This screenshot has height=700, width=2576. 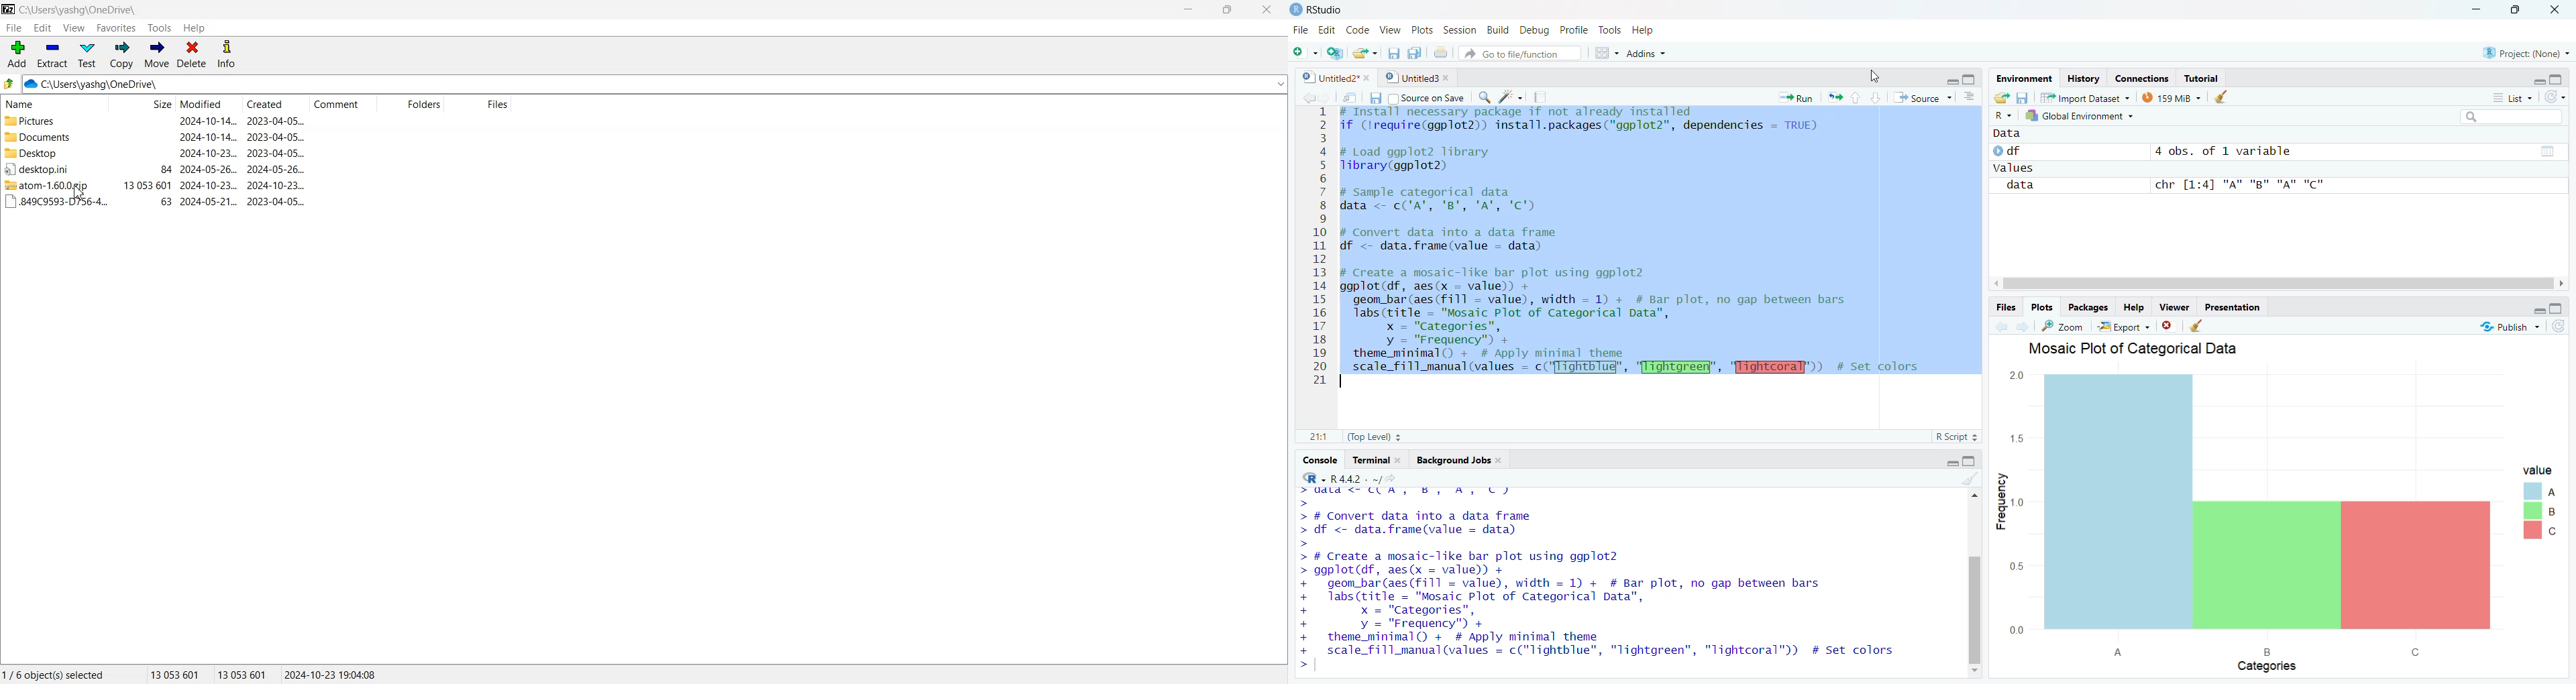 I want to click on > # Convert data into a data frame
> df <- data.frame(value = data)
>, so click(x=1429, y=519).